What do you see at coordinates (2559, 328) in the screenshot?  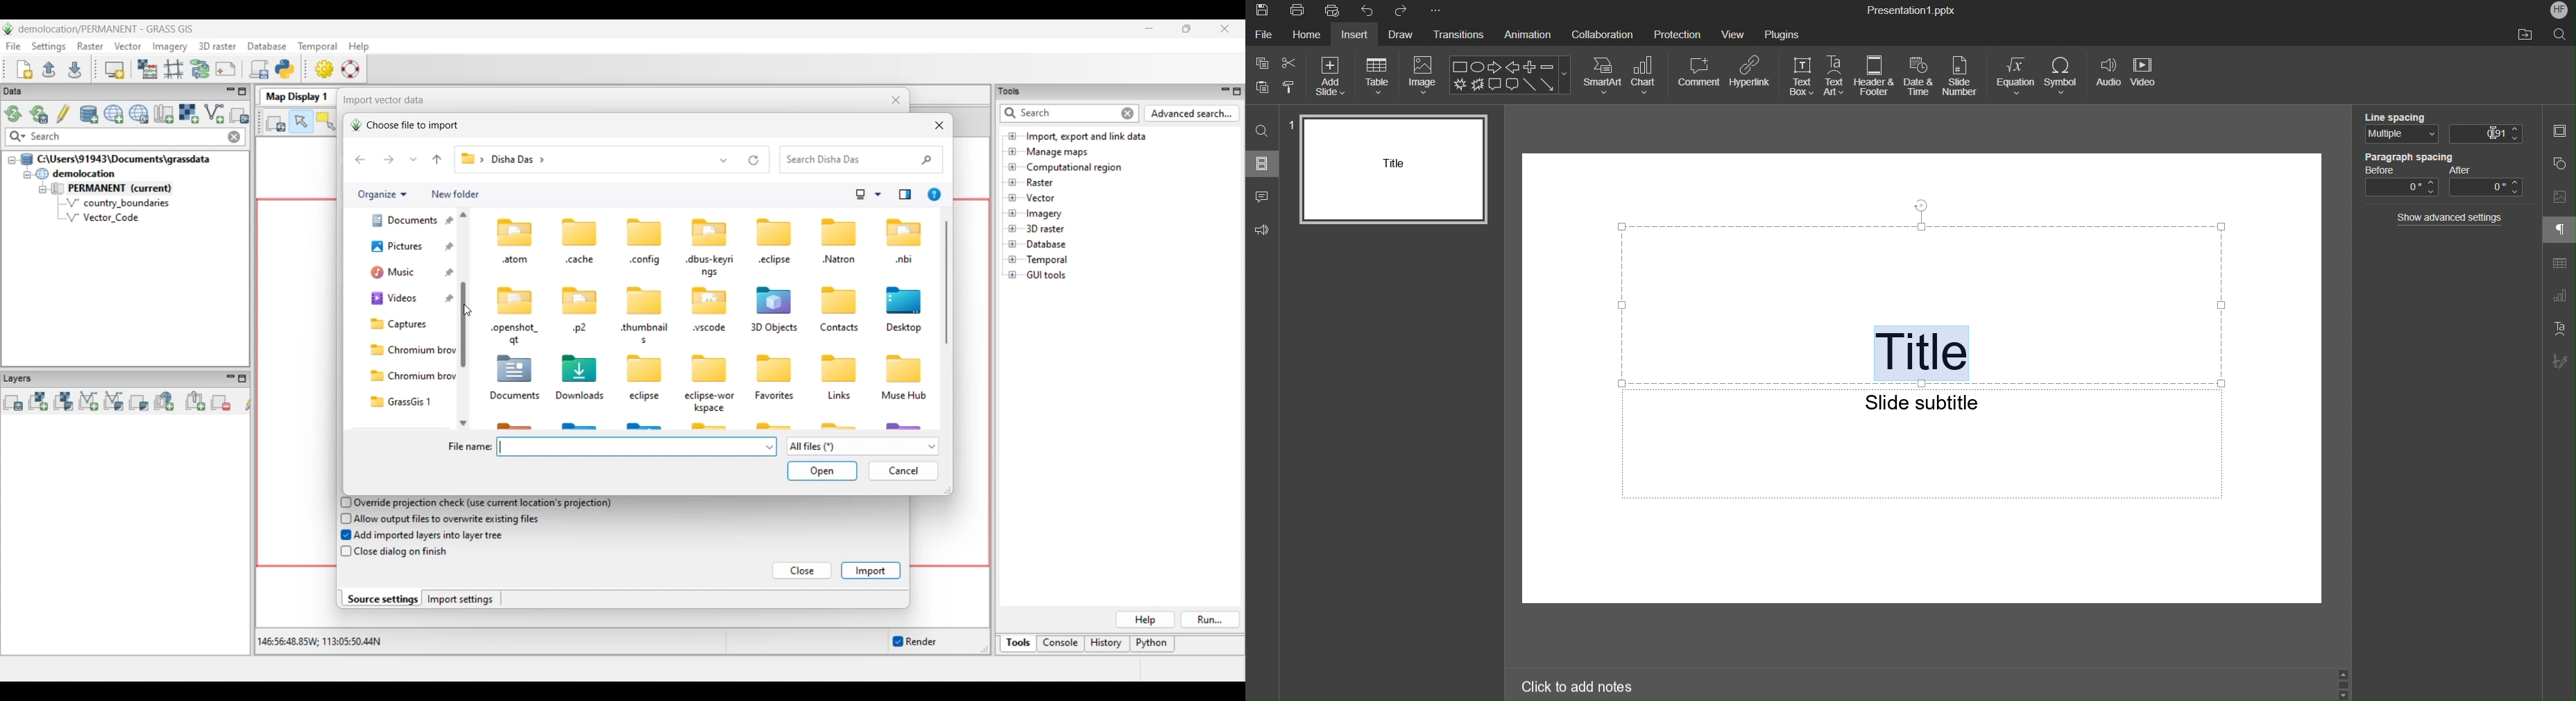 I see `Text Art` at bounding box center [2559, 328].